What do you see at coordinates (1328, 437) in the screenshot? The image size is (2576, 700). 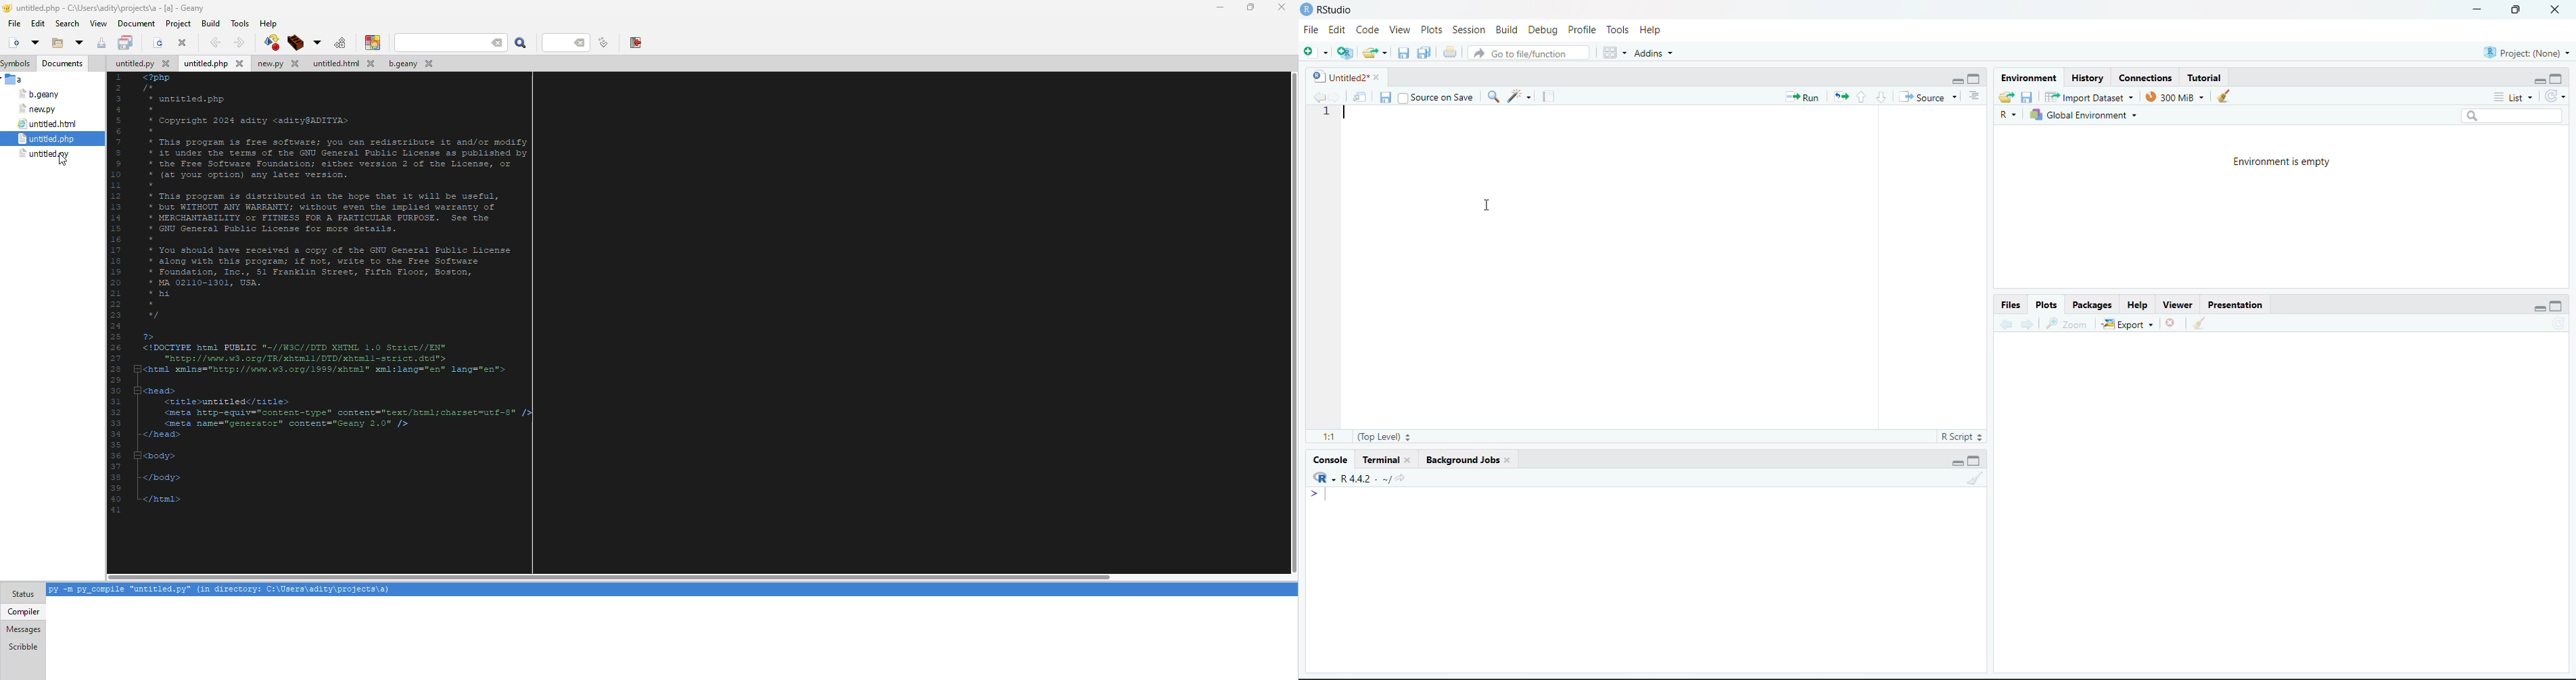 I see `1:1` at bounding box center [1328, 437].